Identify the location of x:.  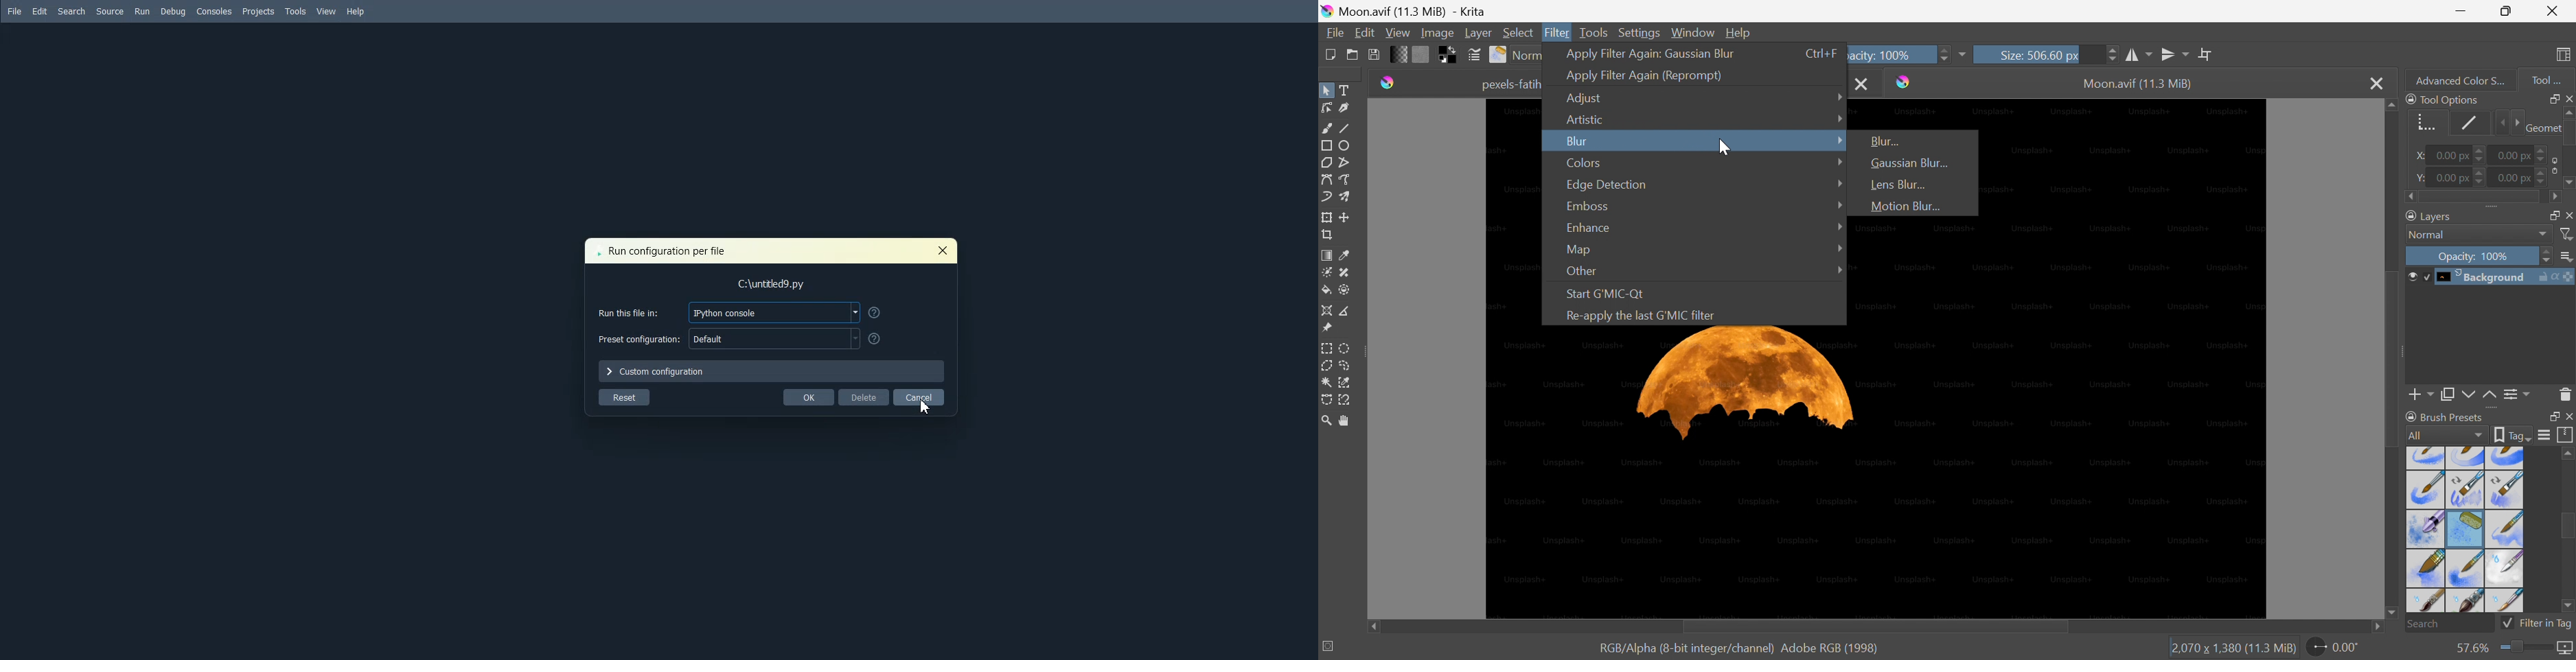
(2421, 156).